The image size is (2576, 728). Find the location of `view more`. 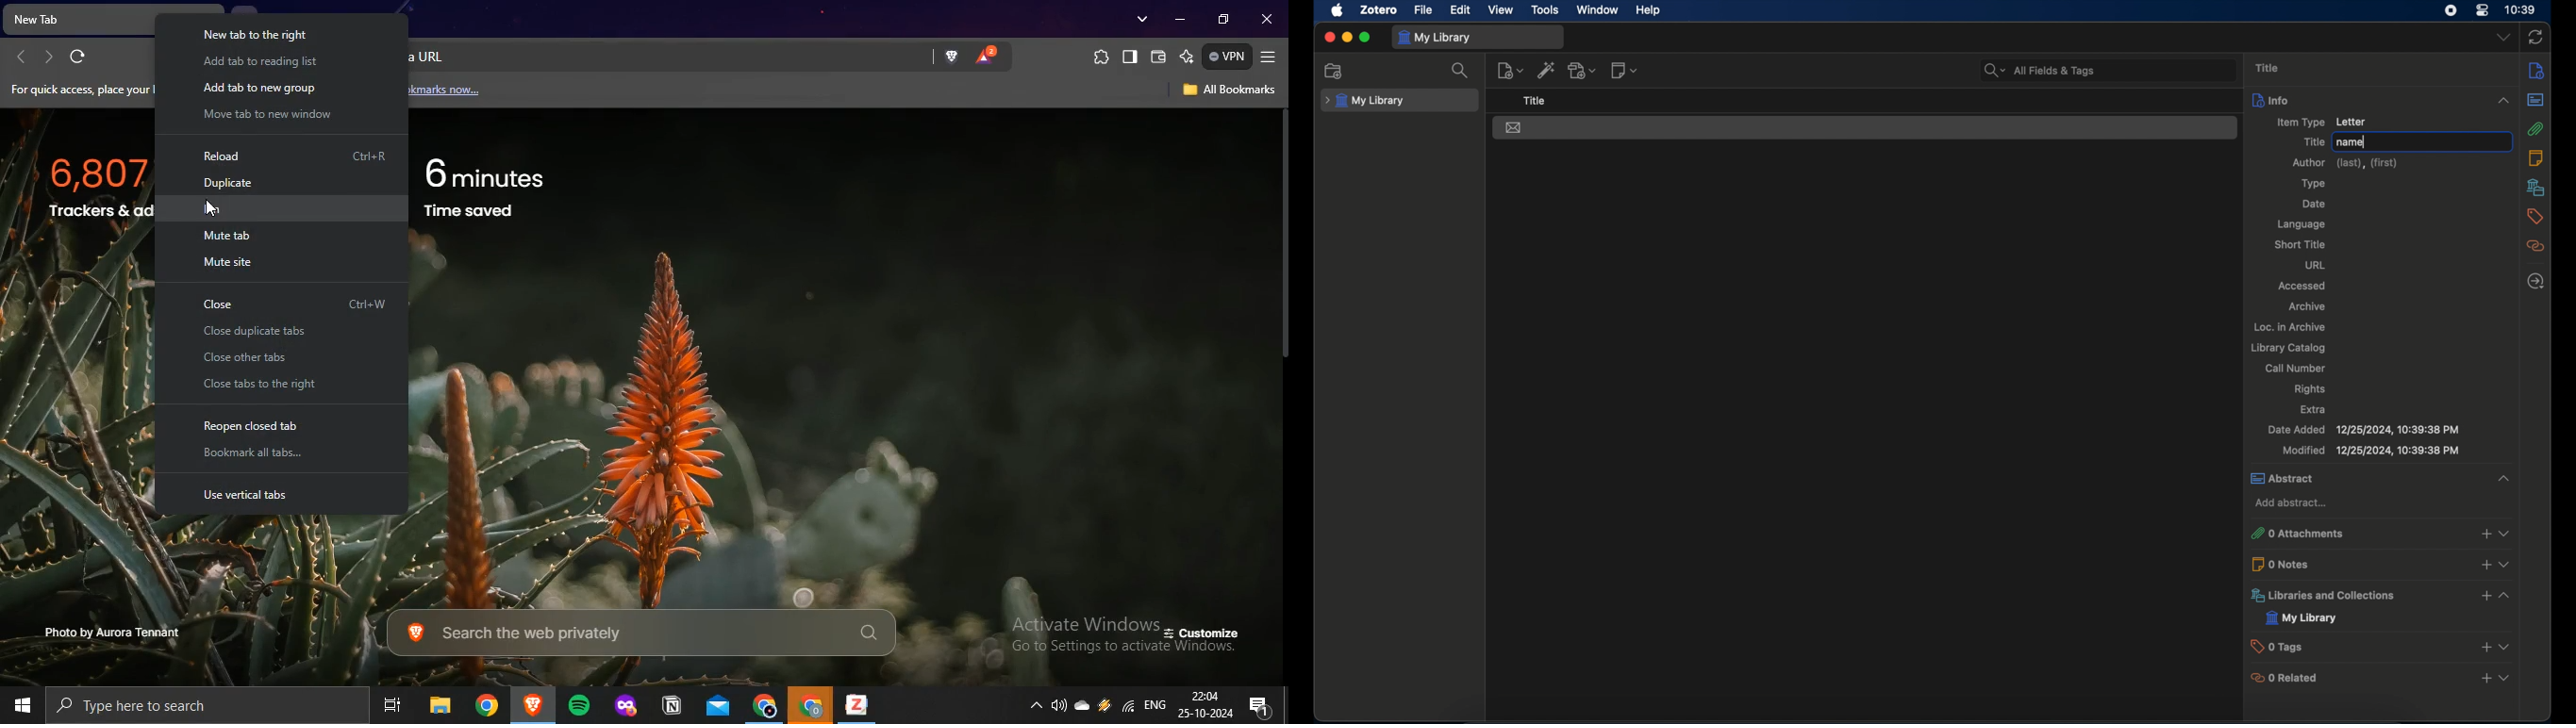

view more is located at coordinates (2505, 646).